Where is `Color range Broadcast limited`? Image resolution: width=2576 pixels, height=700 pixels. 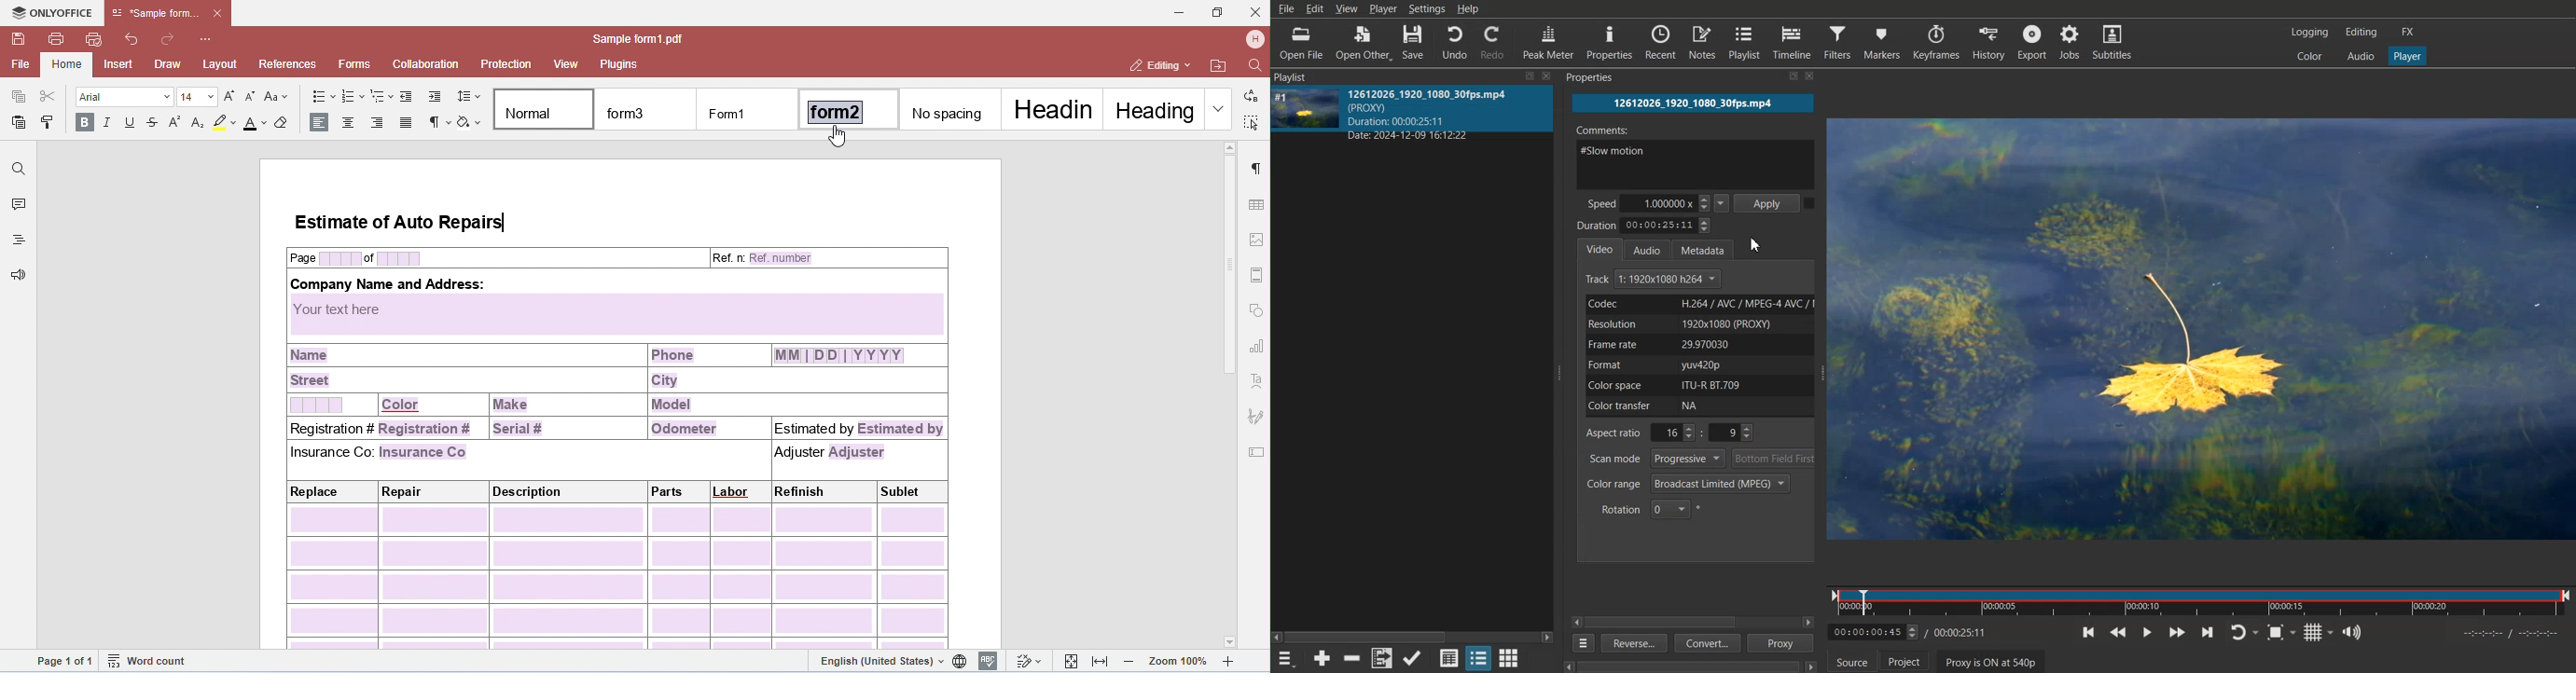 Color range Broadcast limited is located at coordinates (1688, 483).